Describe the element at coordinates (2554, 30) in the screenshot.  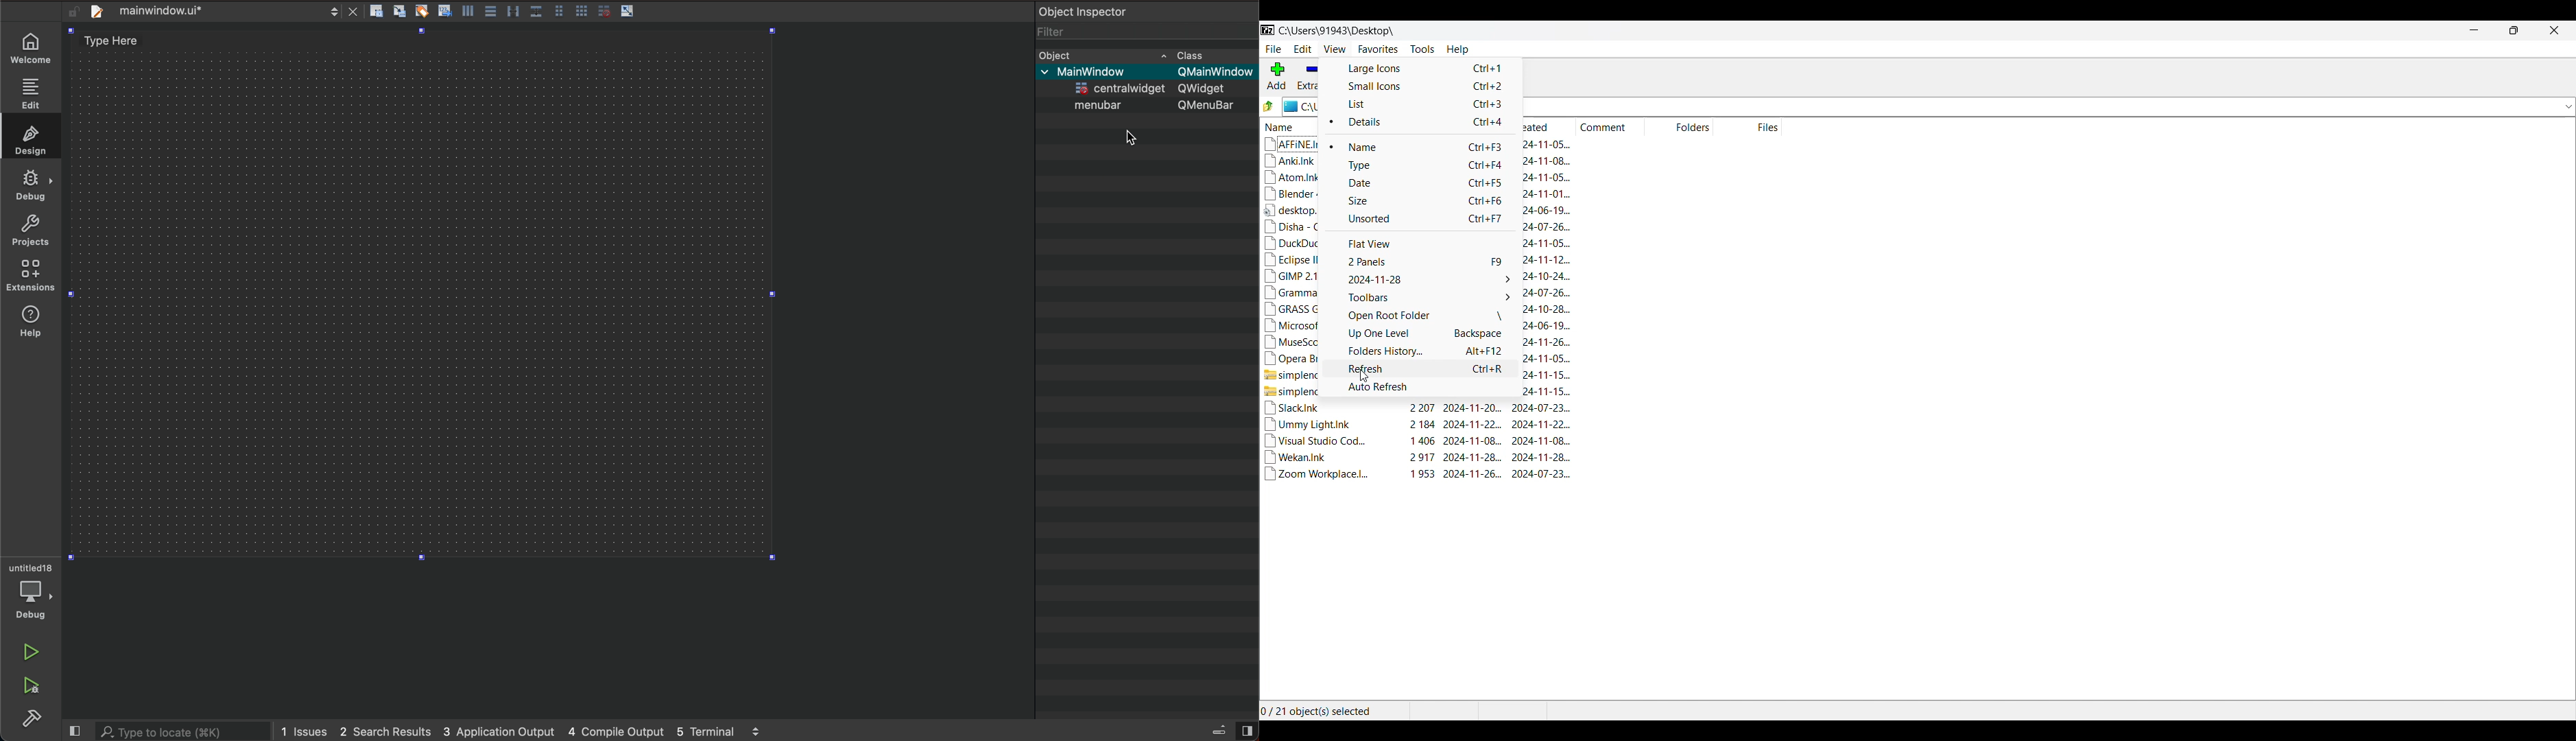
I see `Close` at that location.